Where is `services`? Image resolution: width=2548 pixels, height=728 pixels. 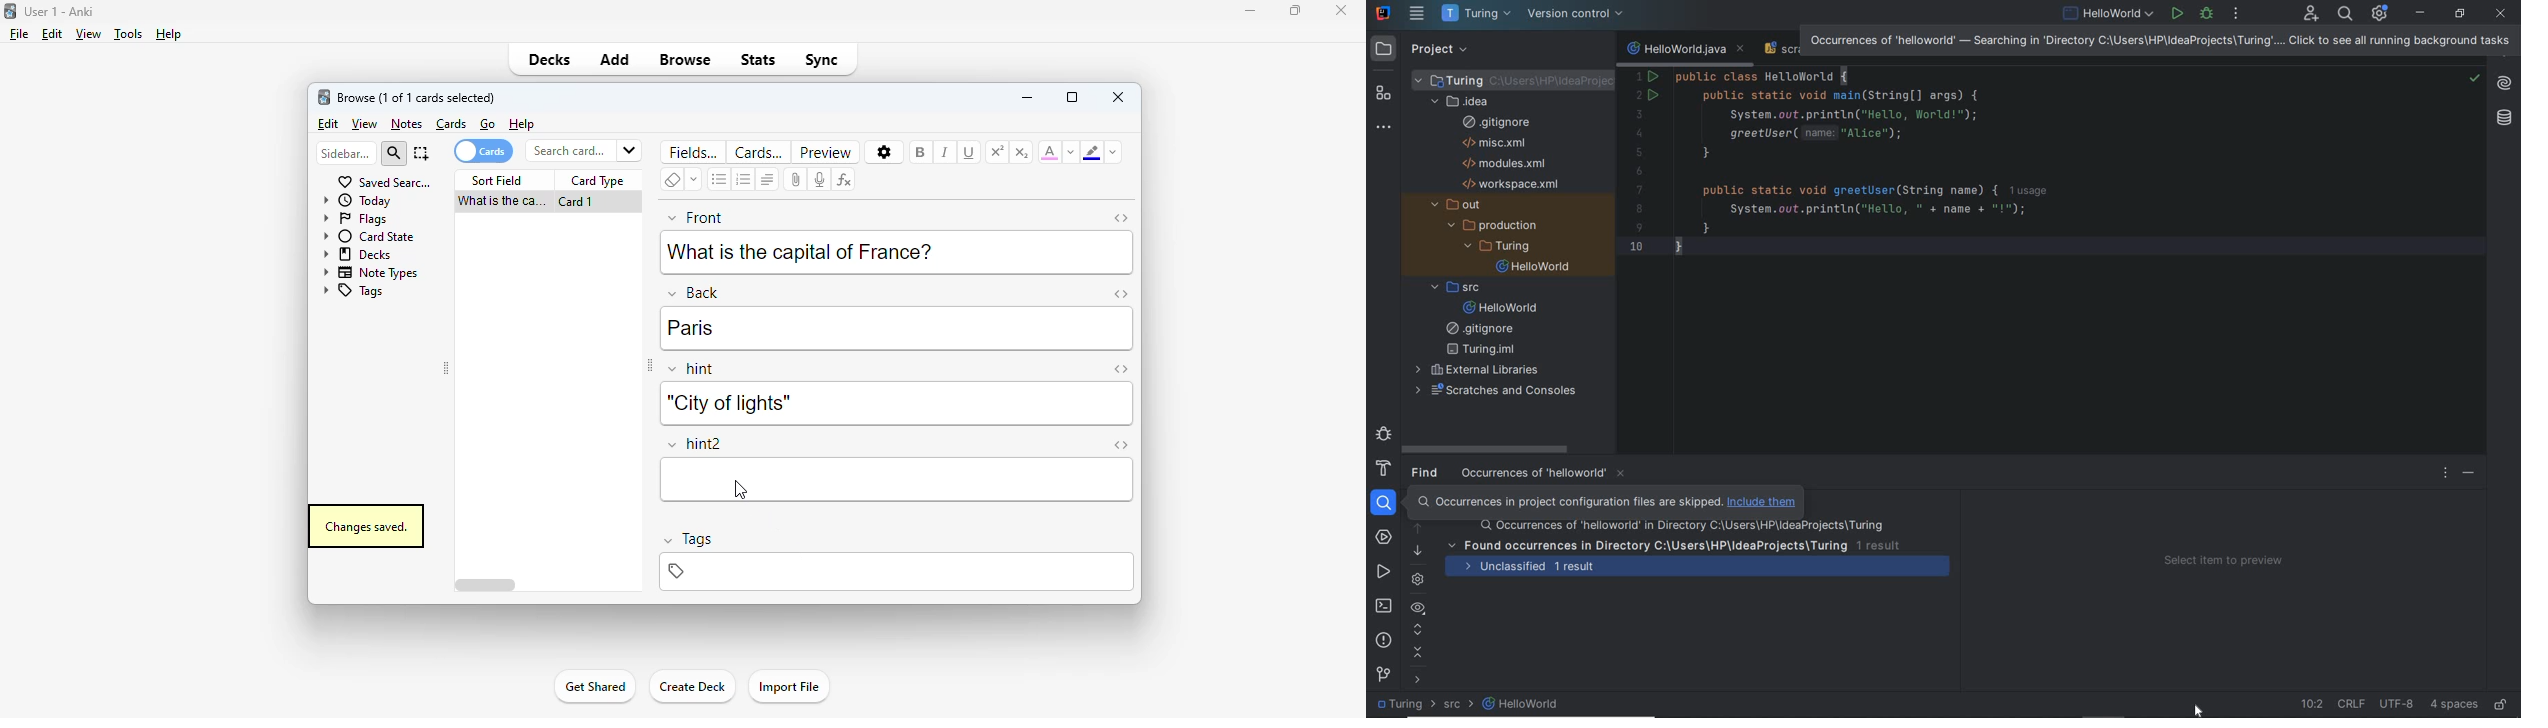
services is located at coordinates (1385, 537).